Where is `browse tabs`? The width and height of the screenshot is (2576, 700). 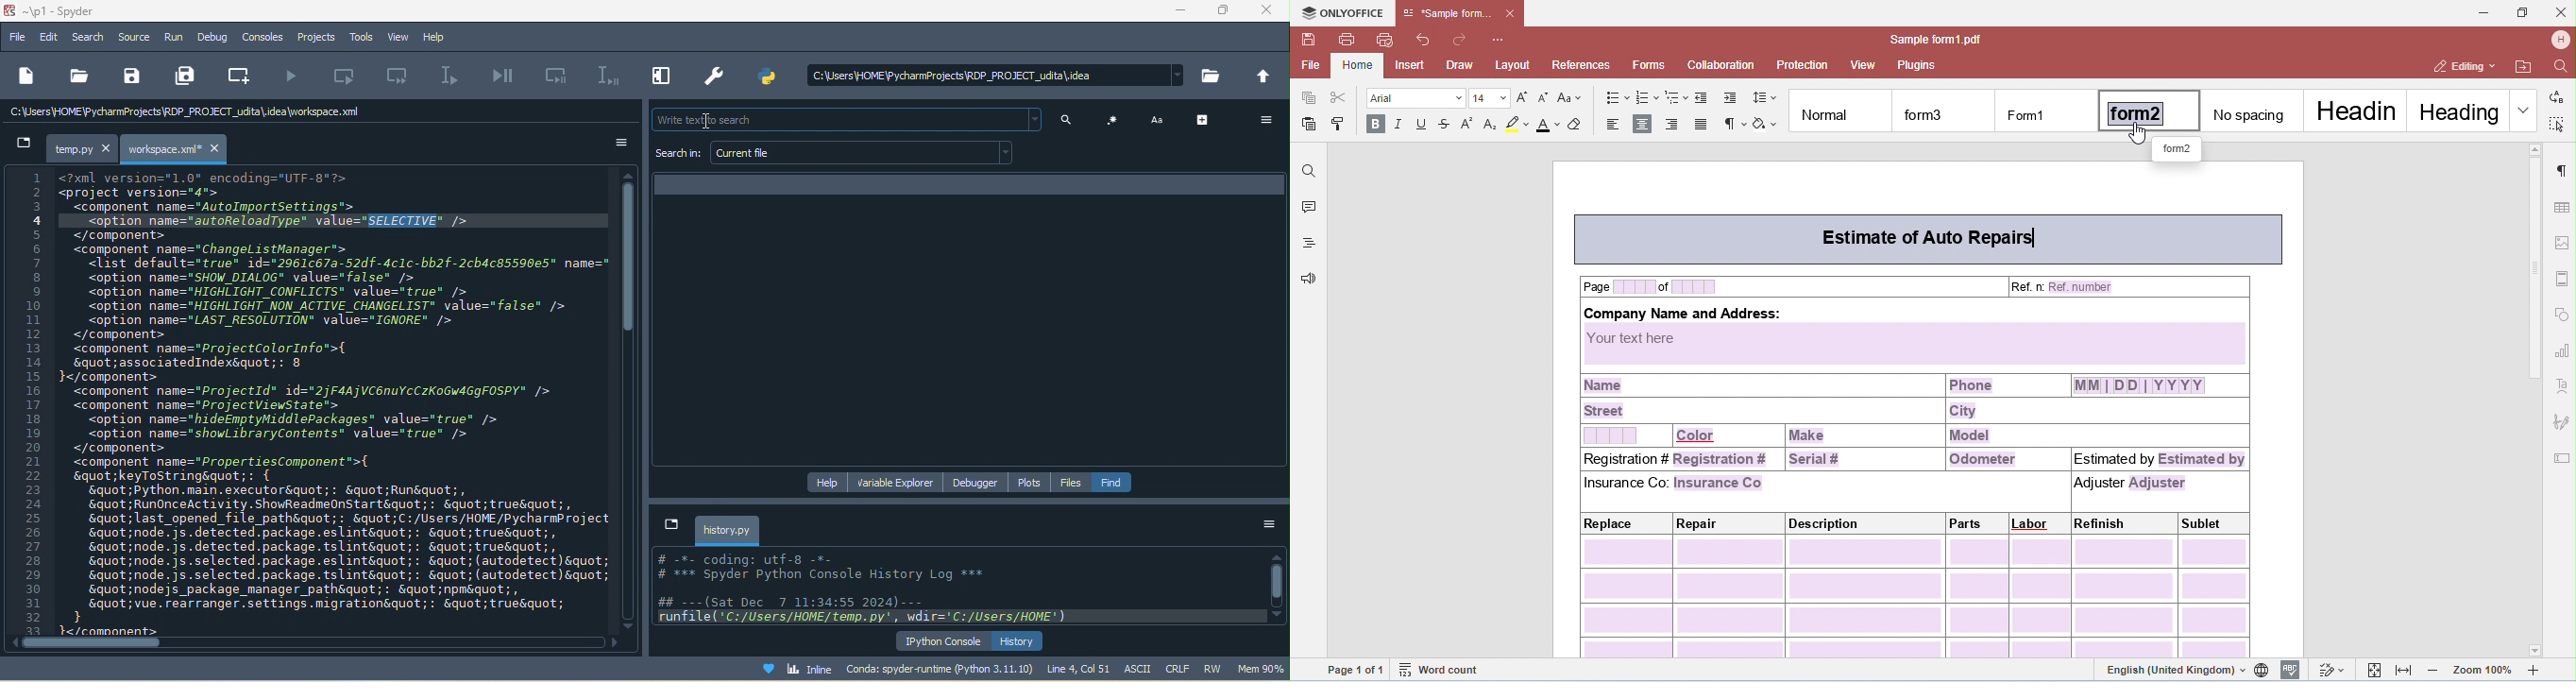
browse tabs is located at coordinates (23, 146).